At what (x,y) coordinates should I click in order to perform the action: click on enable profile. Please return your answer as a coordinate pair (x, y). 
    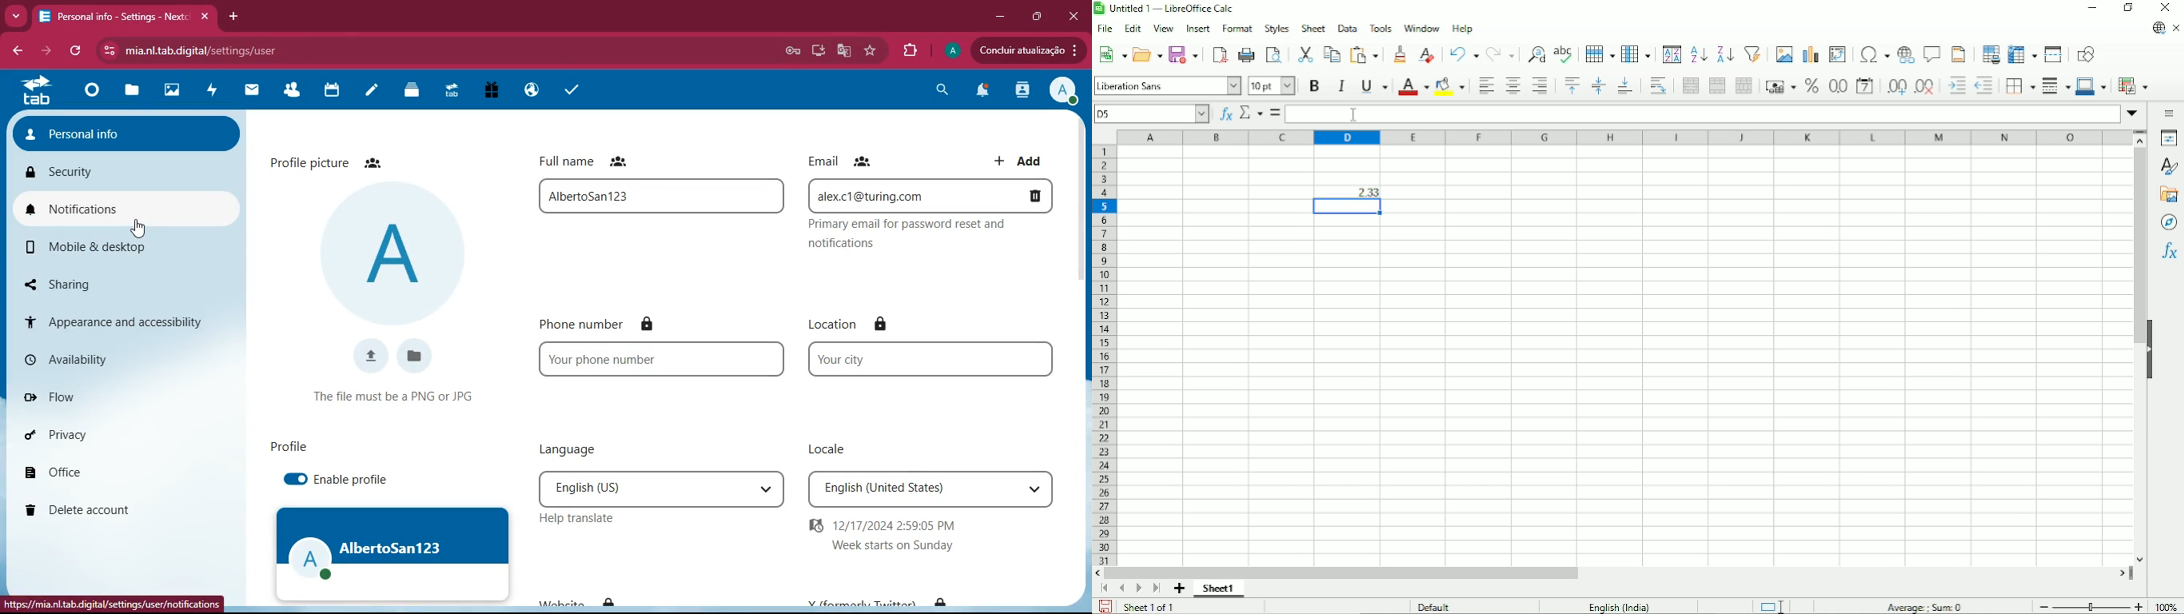
    Looking at the image, I should click on (356, 480).